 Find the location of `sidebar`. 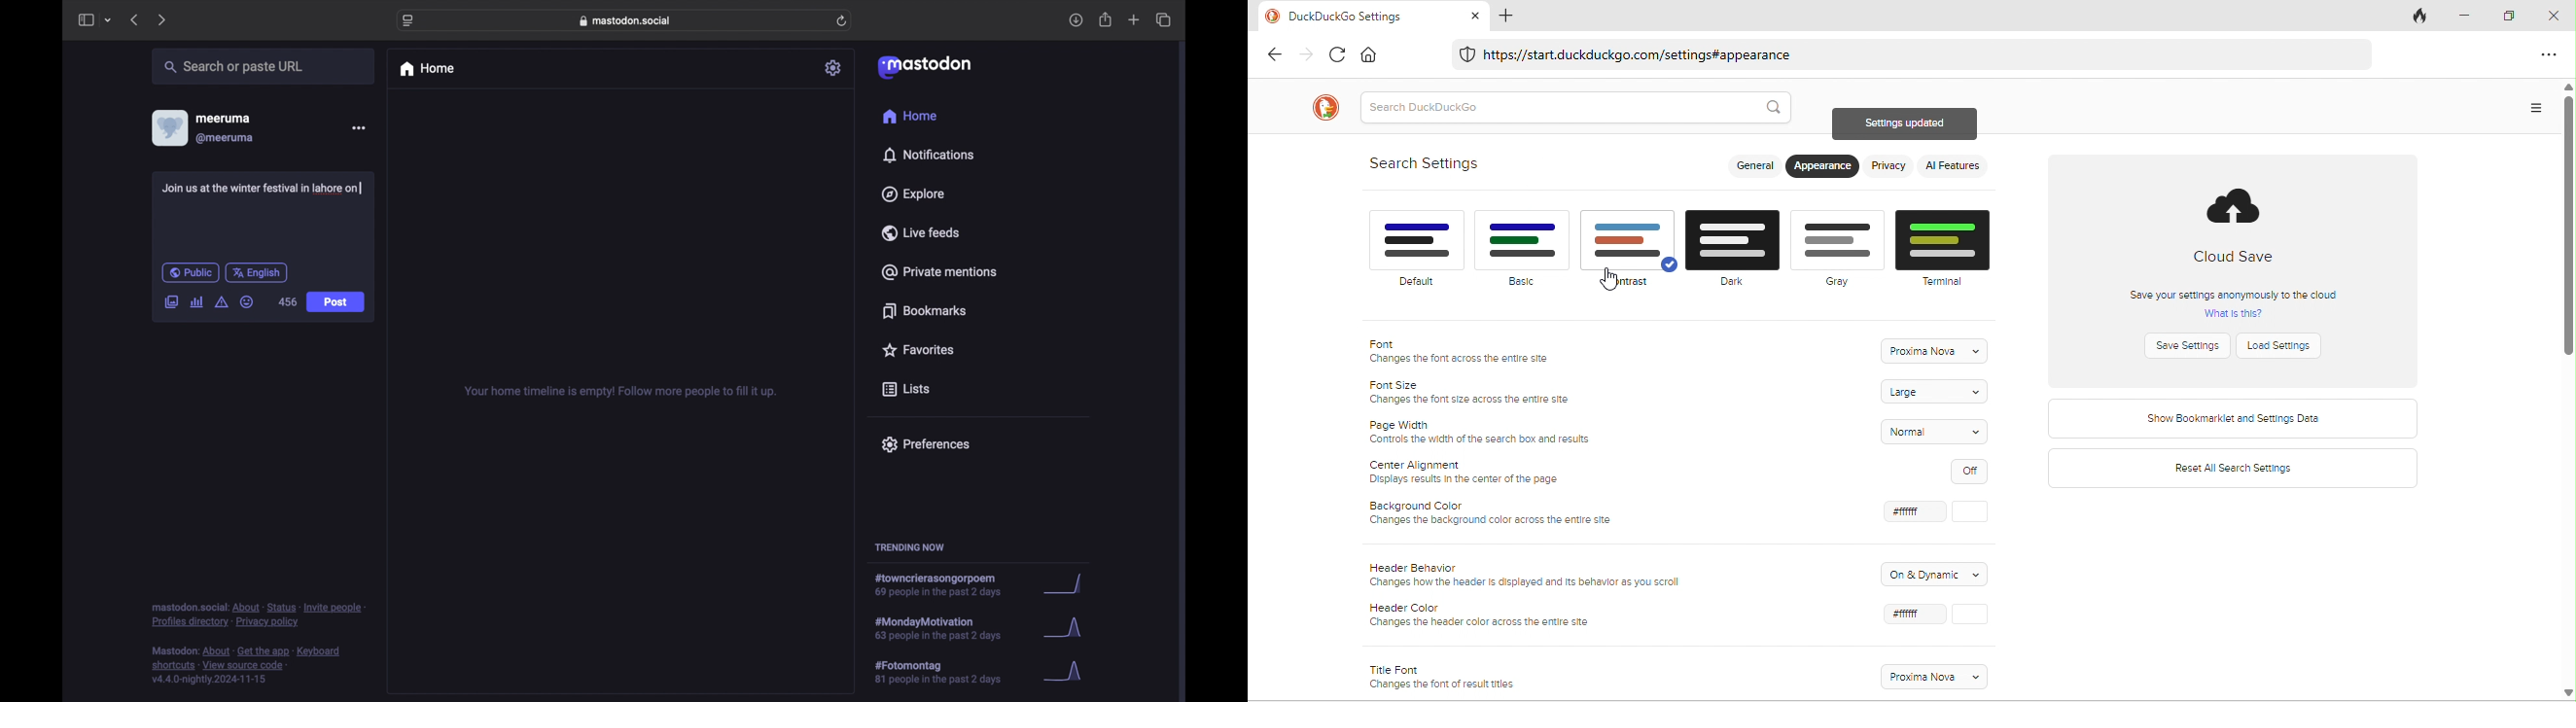

sidebar is located at coordinates (85, 20).